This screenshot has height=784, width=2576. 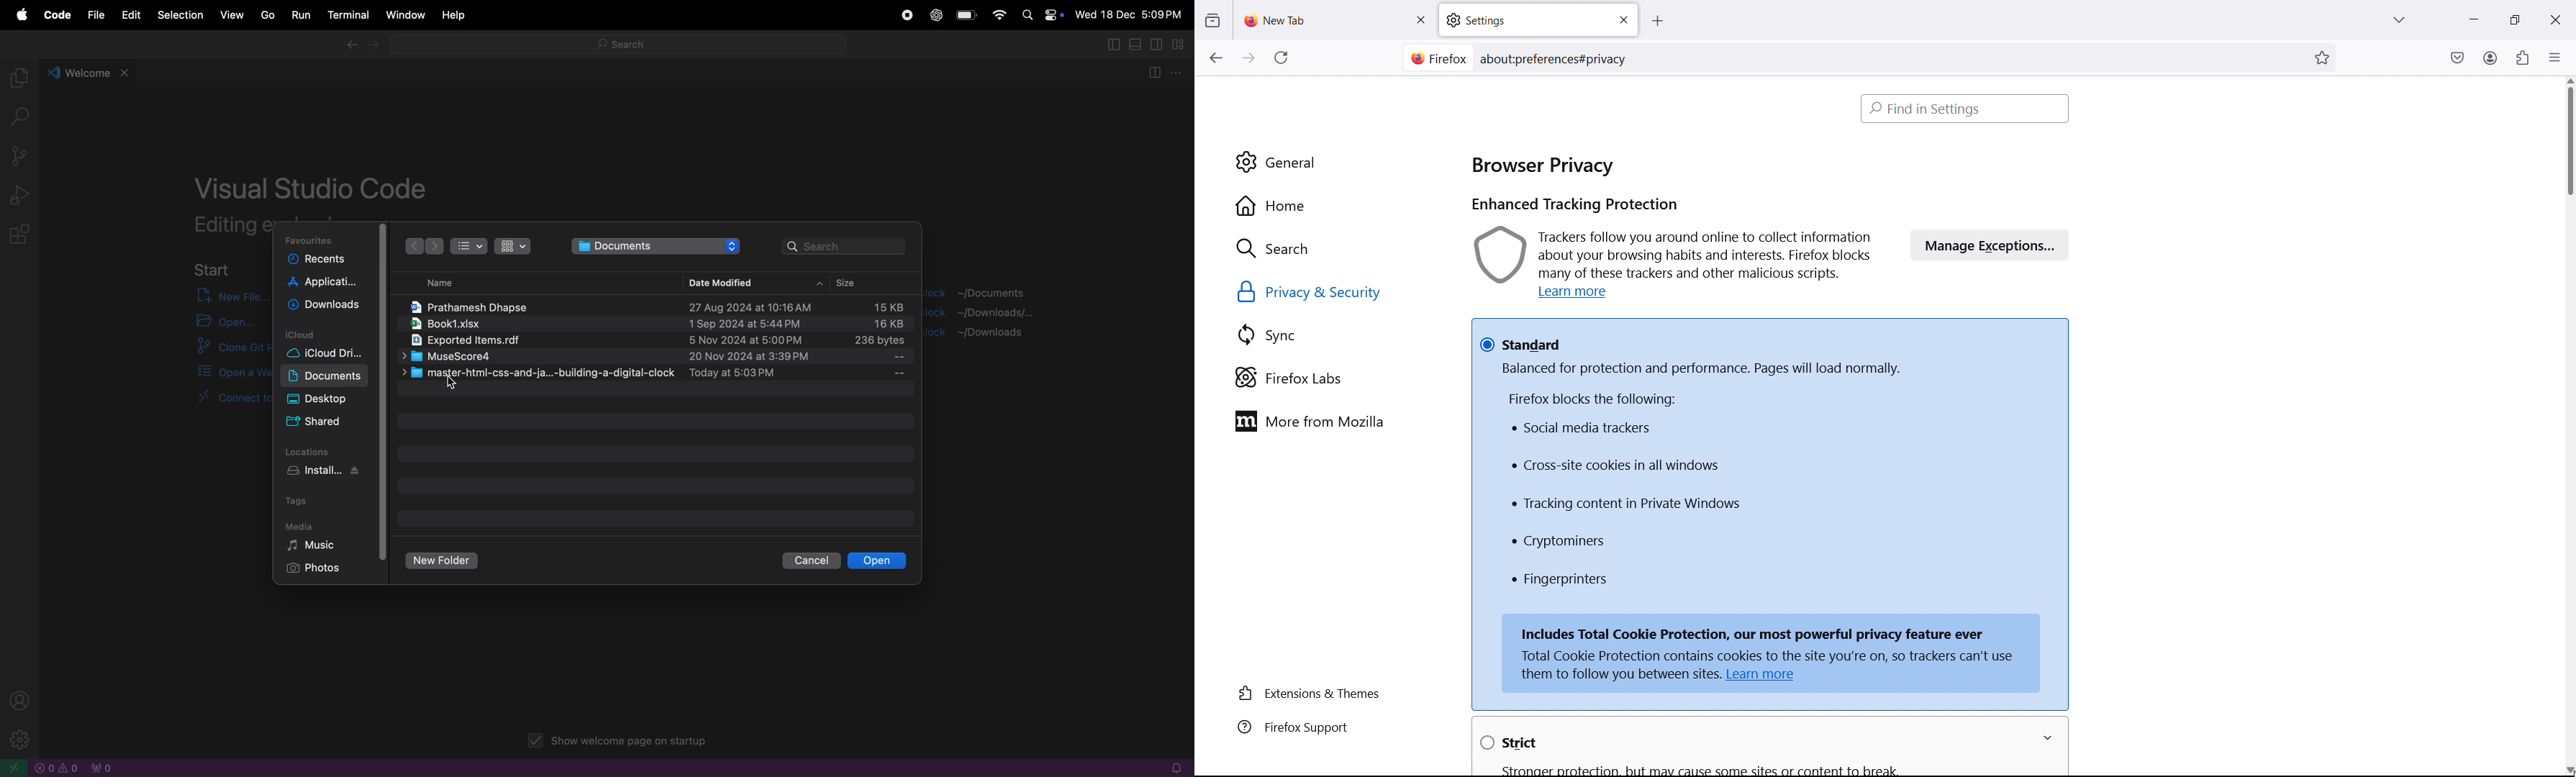 I want to click on open input elements, so click(x=222, y=322).